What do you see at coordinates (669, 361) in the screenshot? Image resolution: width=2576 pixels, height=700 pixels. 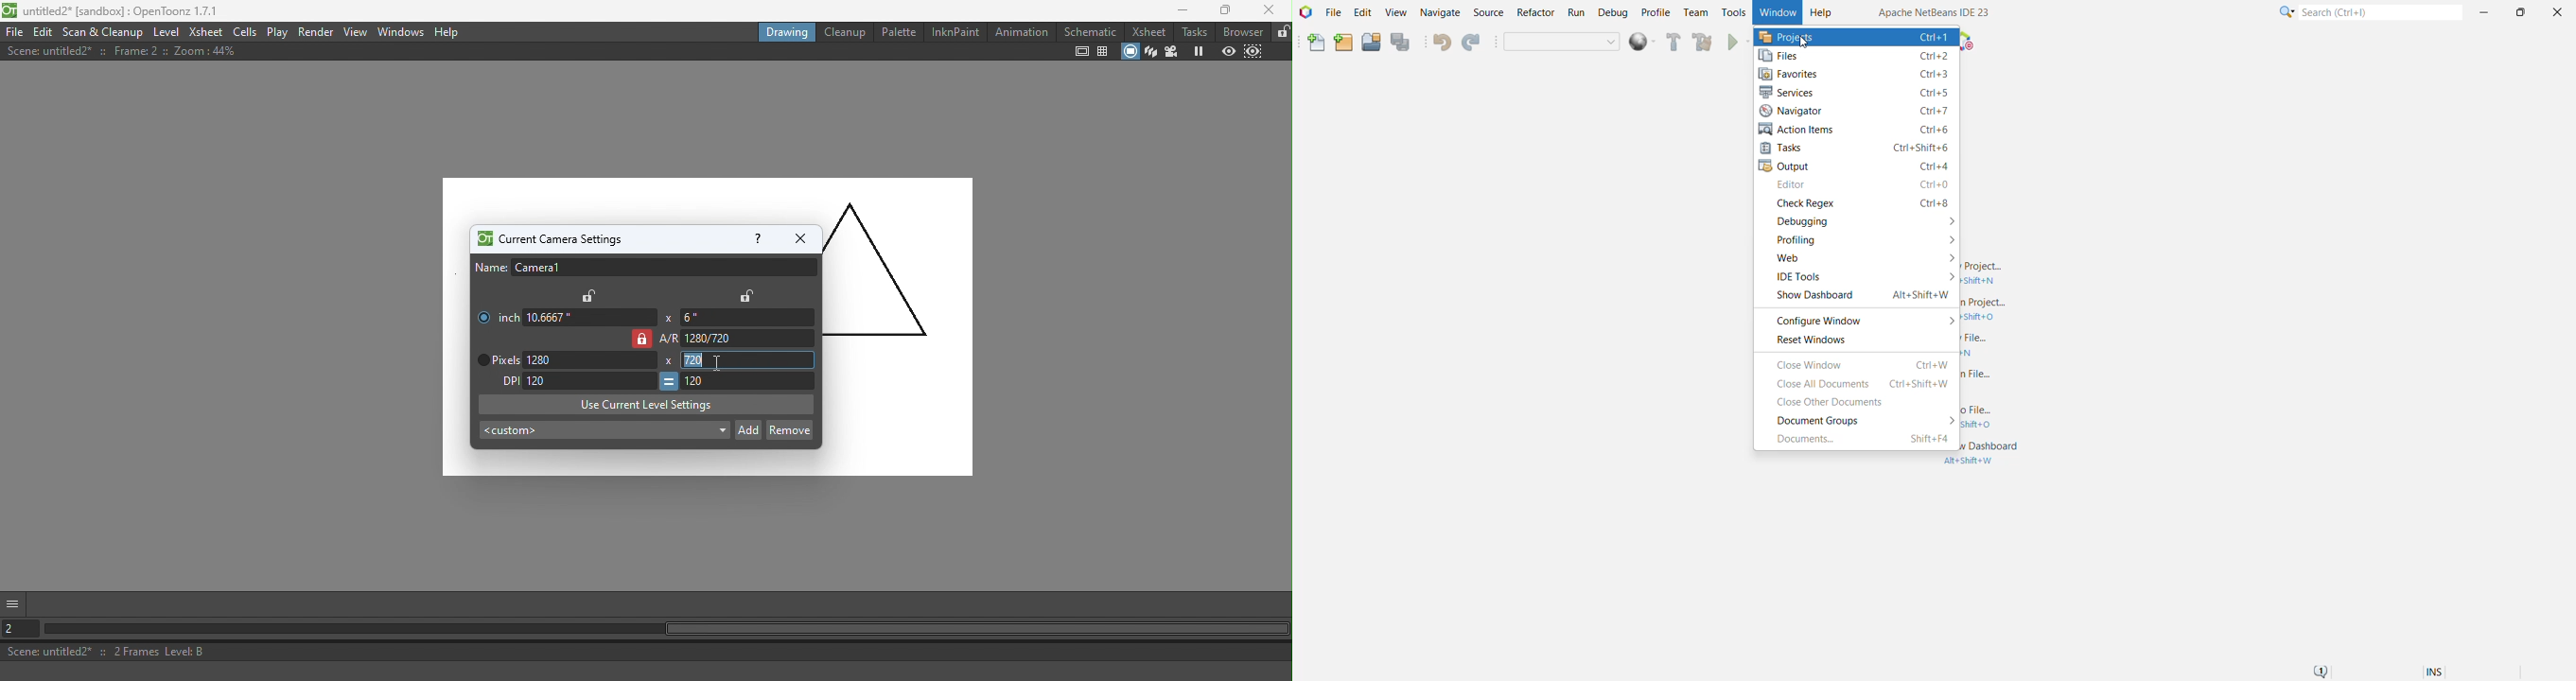 I see `X` at bounding box center [669, 361].